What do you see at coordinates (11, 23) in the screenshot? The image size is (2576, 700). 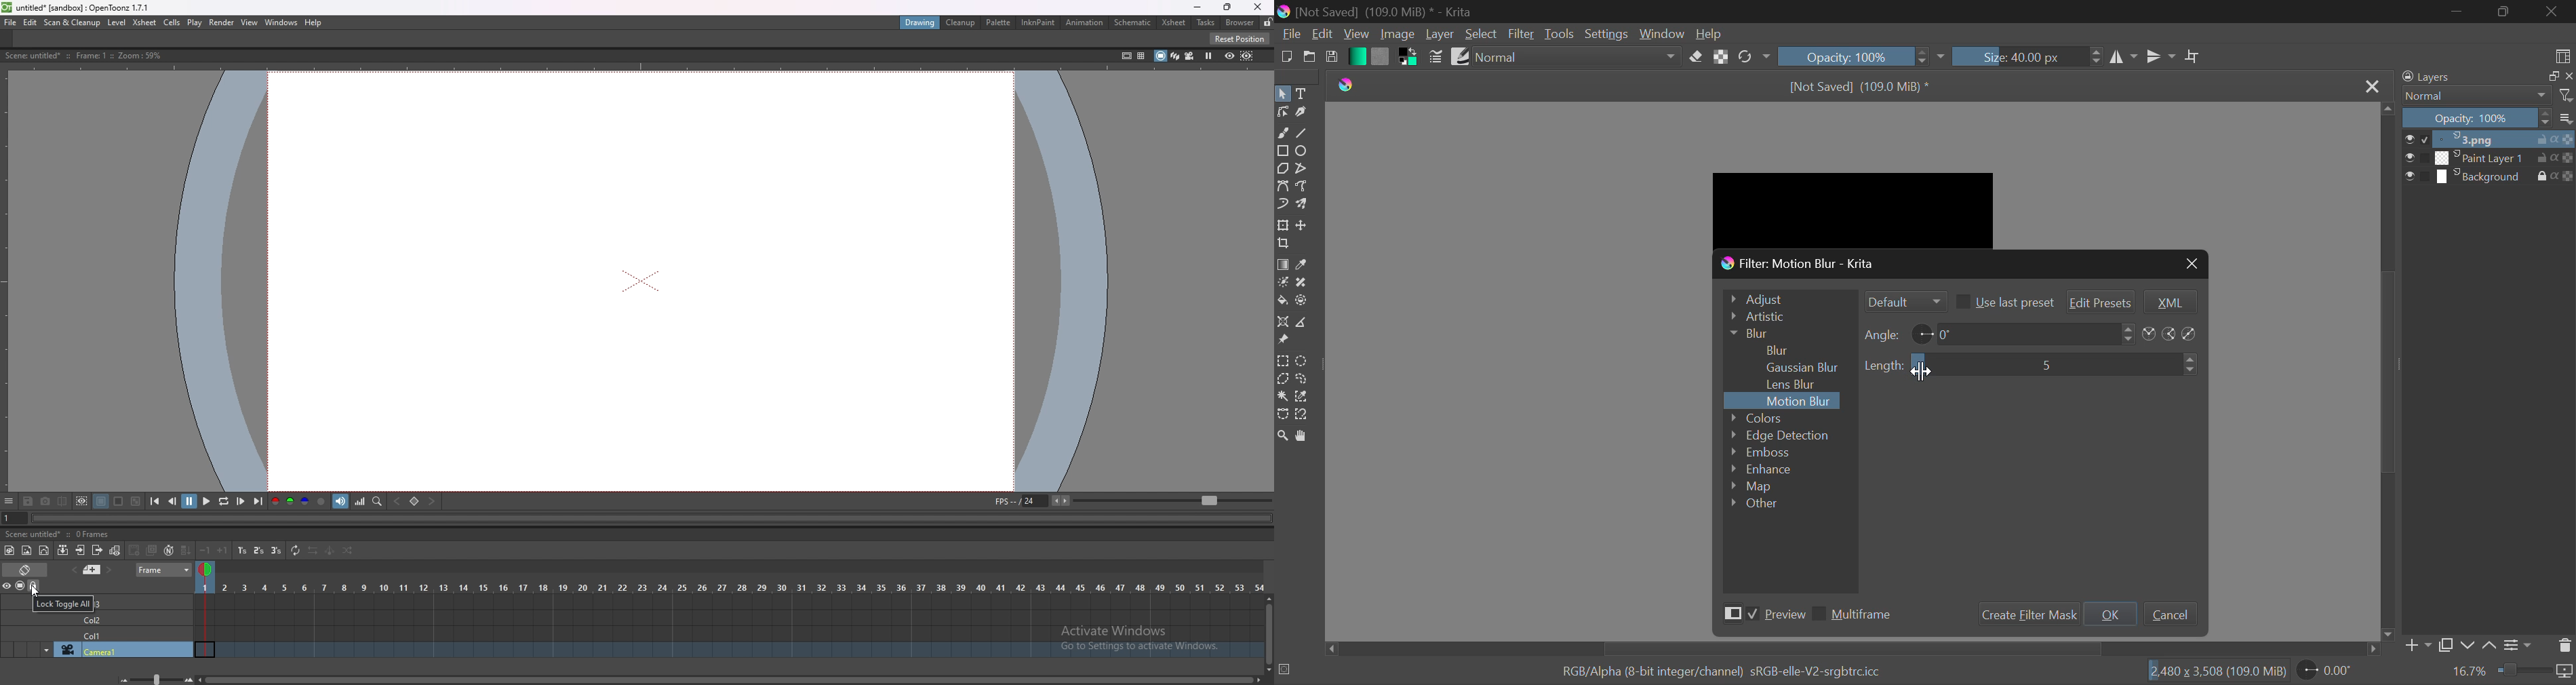 I see `file` at bounding box center [11, 23].